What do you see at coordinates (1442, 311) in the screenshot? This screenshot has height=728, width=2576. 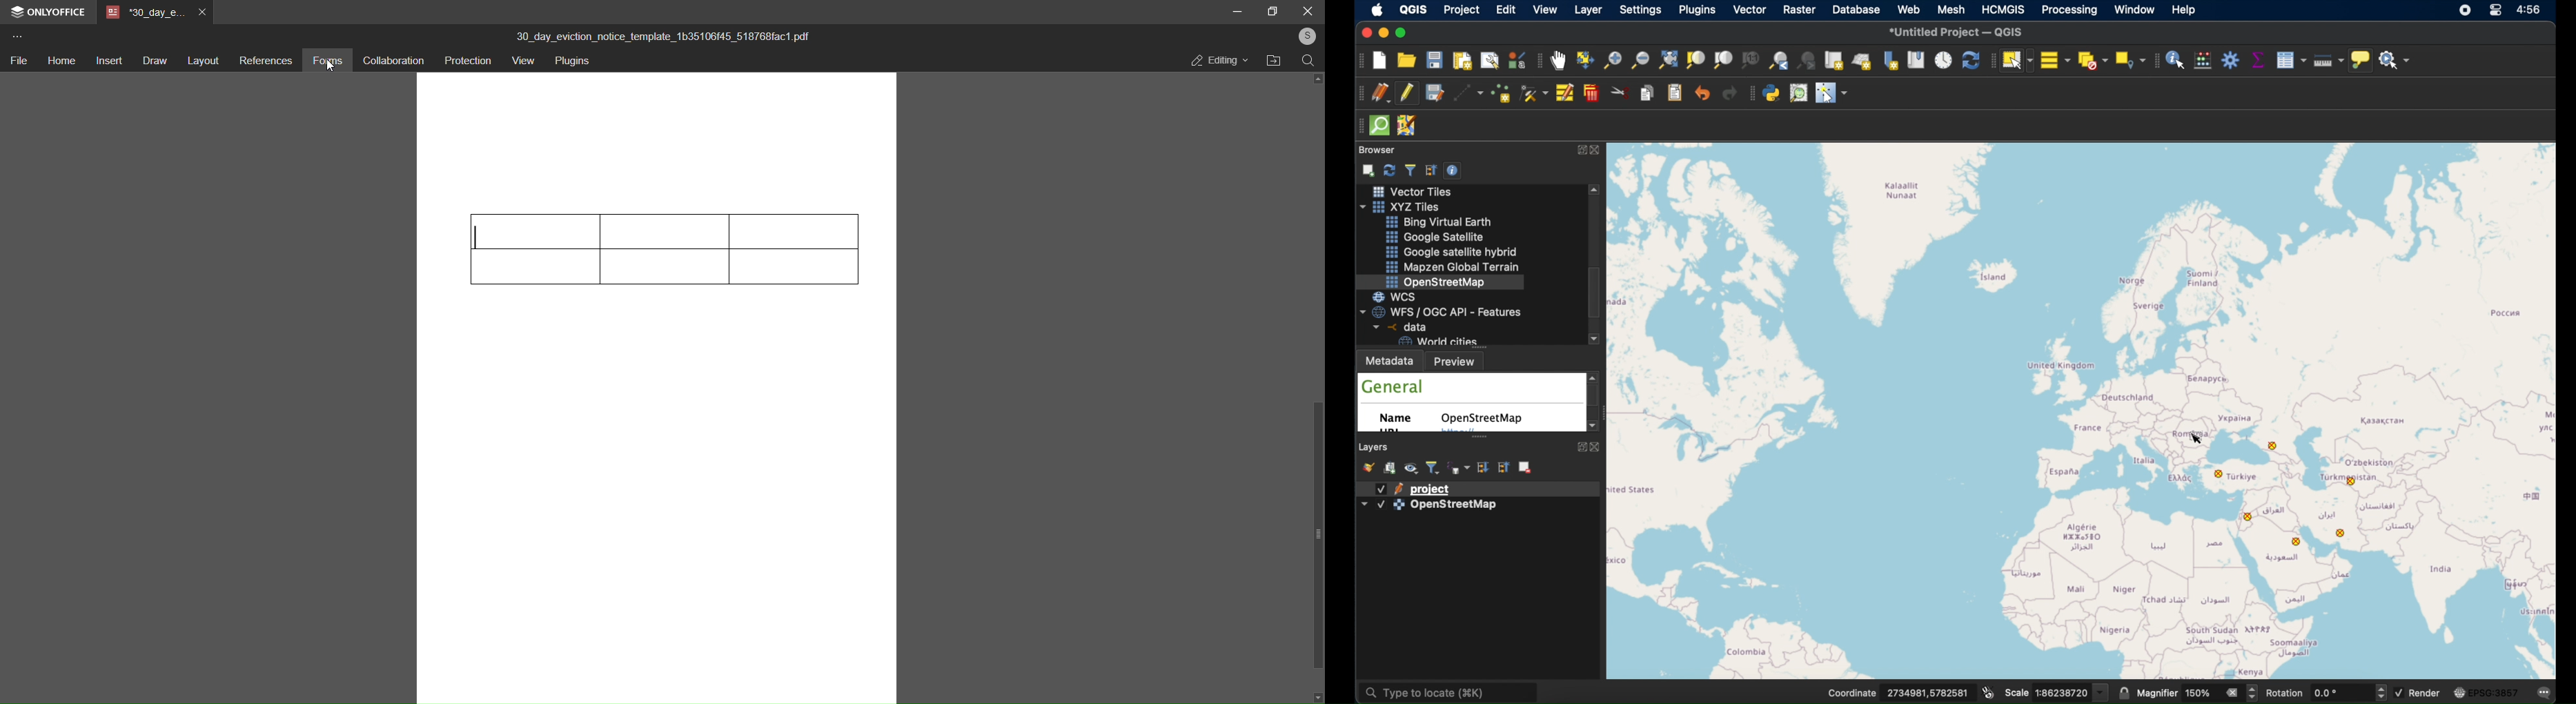 I see `wfs/ogcapi - features` at bounding box center [1442, 311].